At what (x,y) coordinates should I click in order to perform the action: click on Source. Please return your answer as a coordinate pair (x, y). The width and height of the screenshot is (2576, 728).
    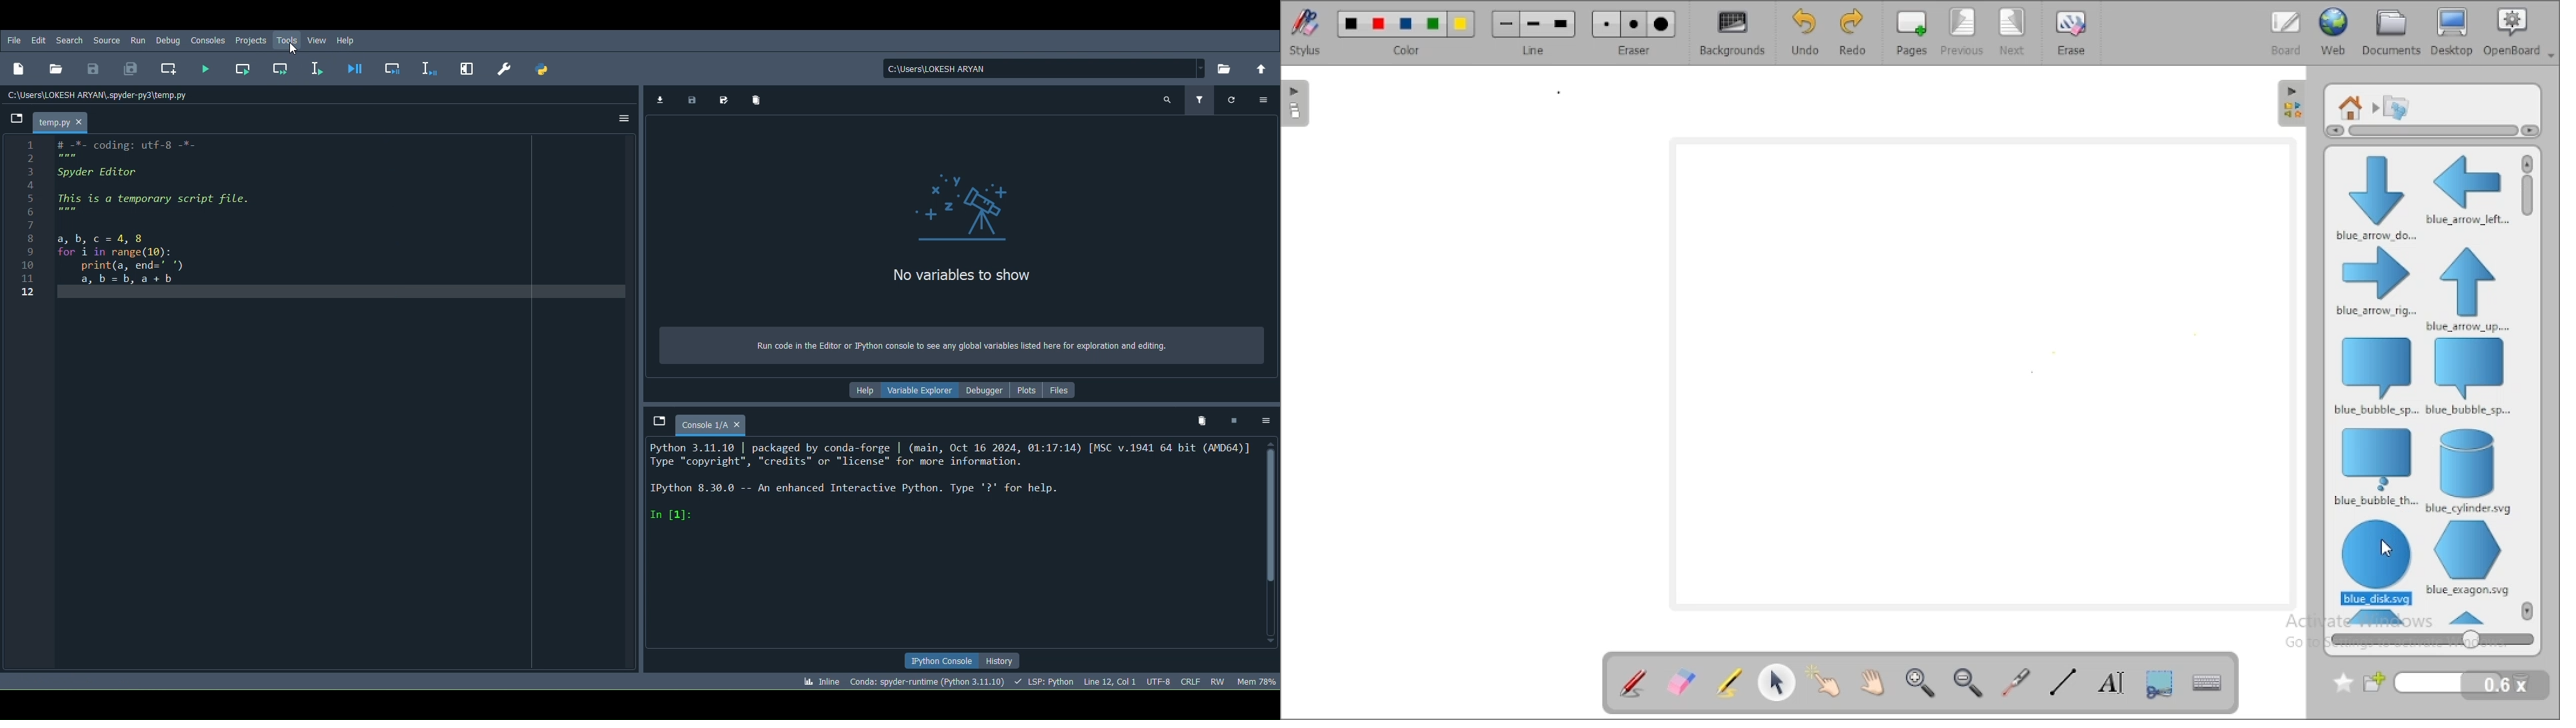
    Looking at the image, I should click on (109, 39).